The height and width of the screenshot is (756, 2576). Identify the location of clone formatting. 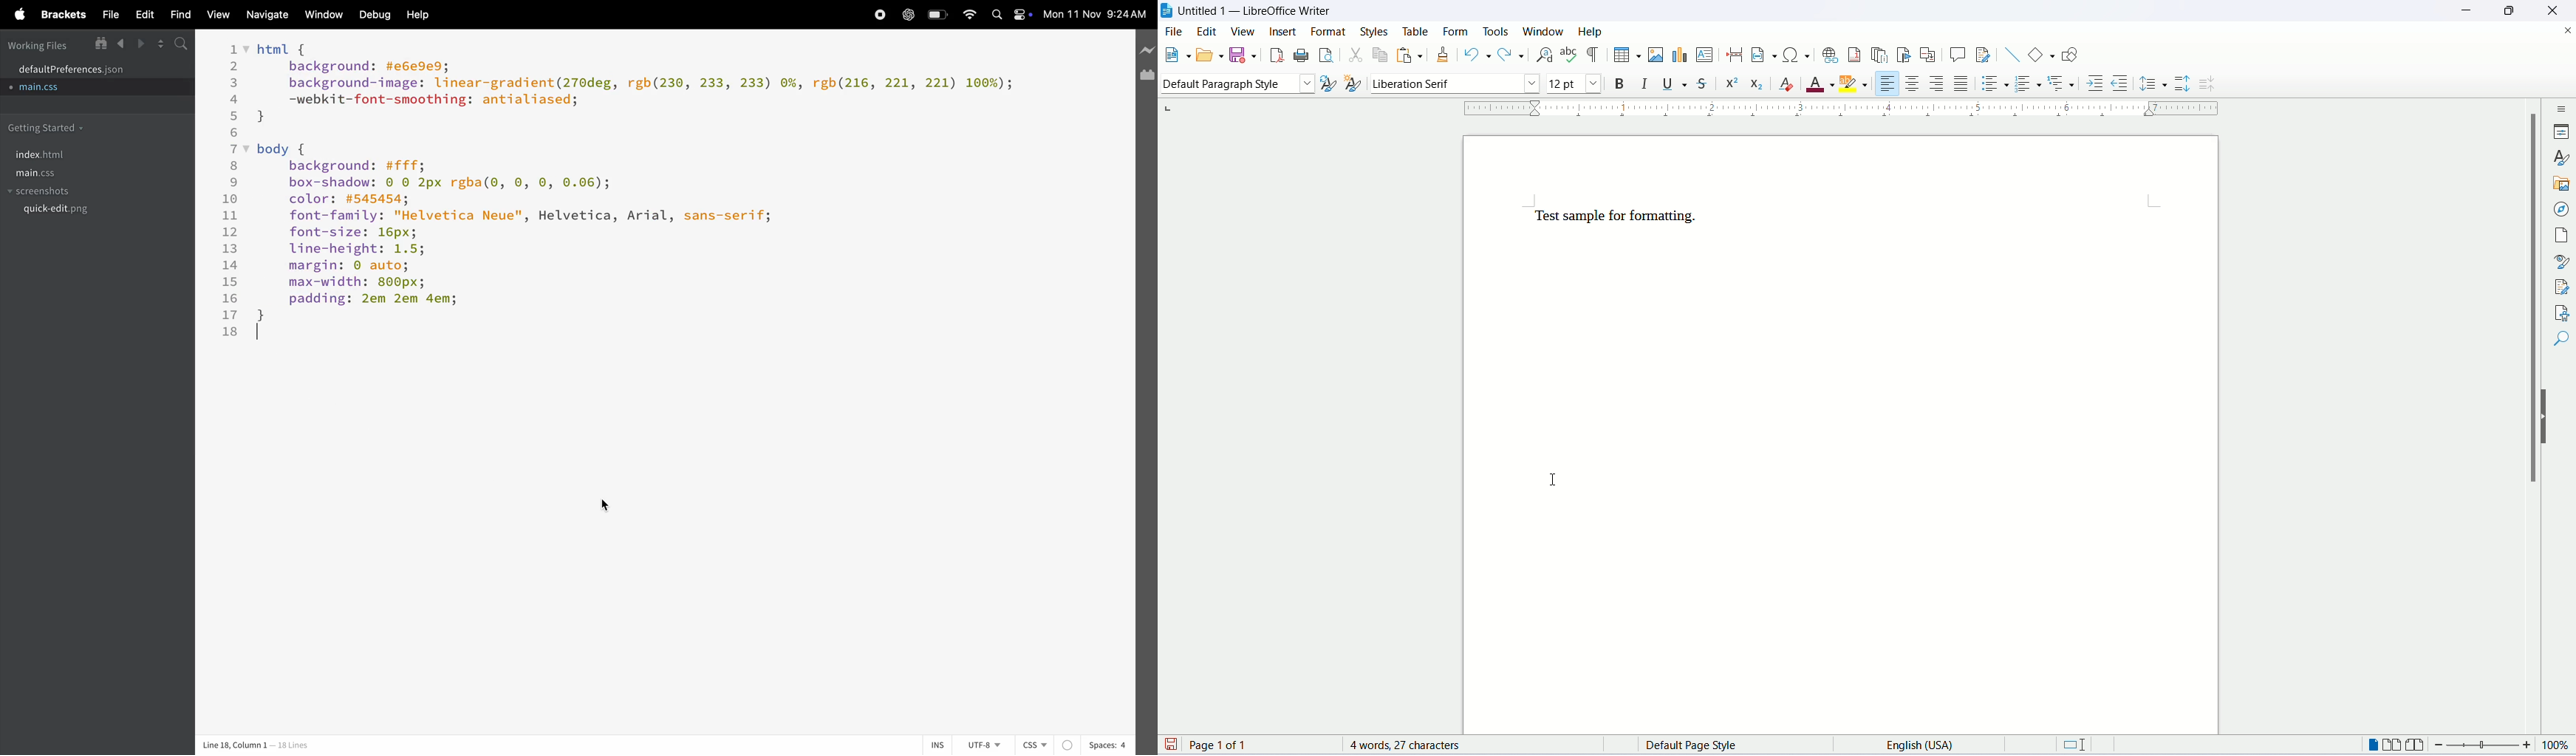
(1444, 54).